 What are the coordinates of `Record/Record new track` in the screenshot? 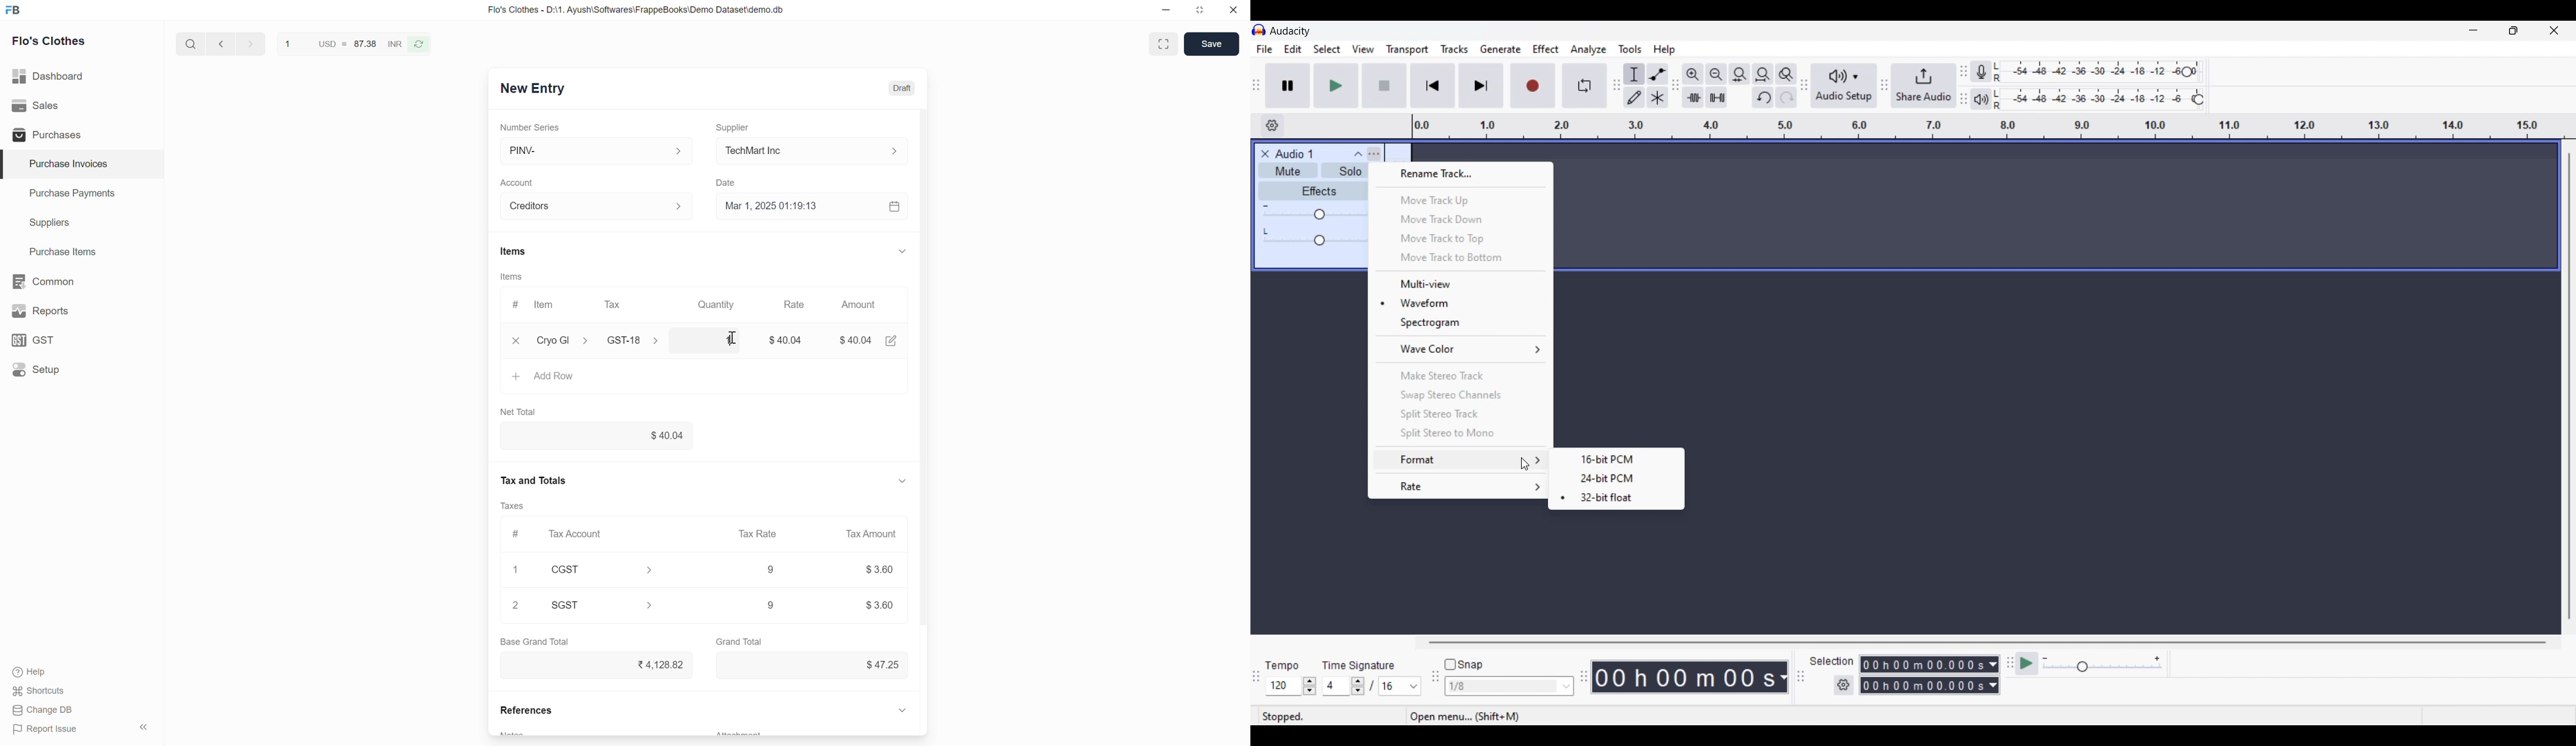 It's located at (1533, 85).